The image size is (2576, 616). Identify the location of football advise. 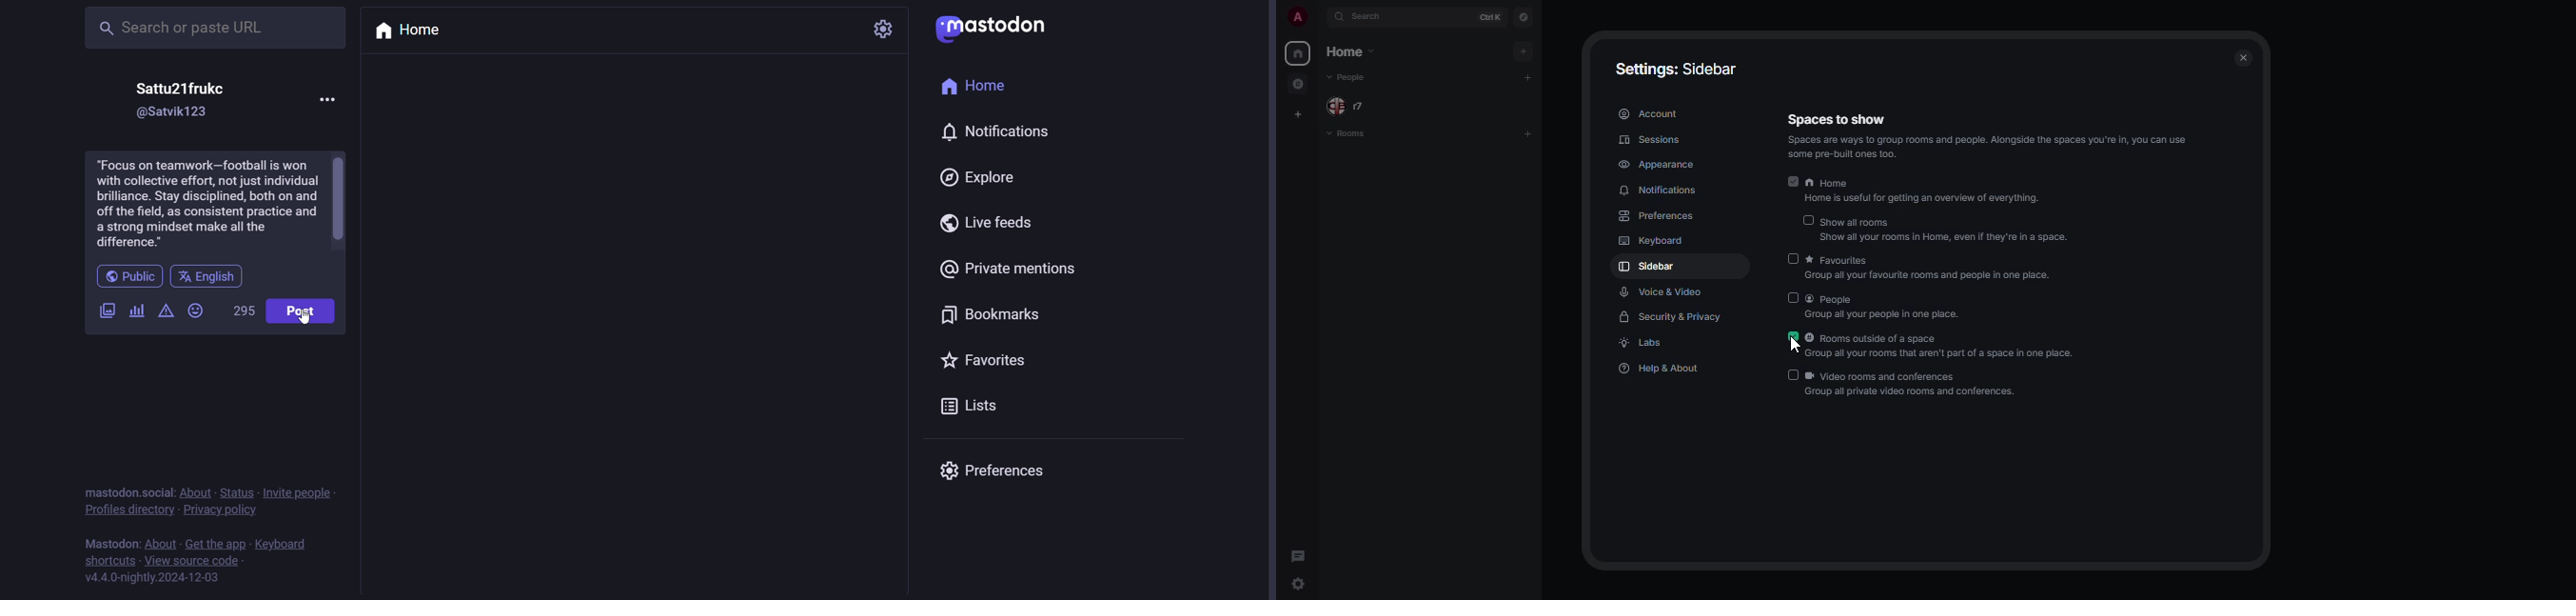
(209, 200).